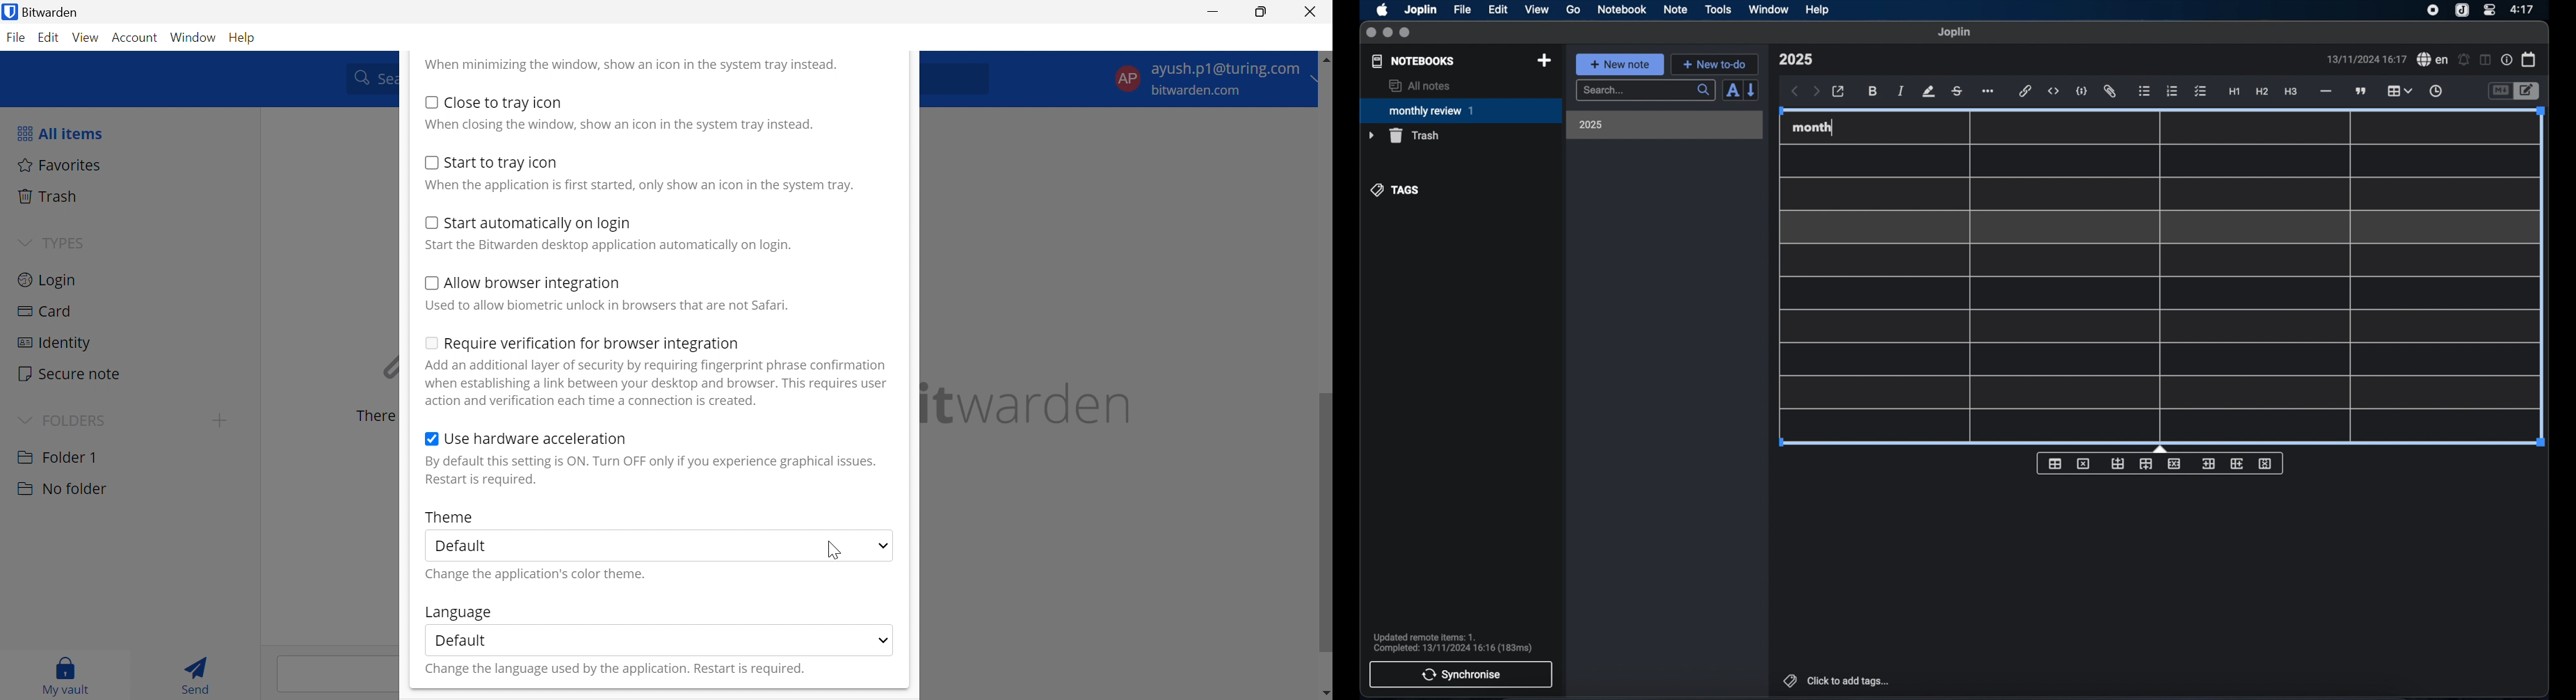  Describe the element at coordinates (429, 342) in the screenshot. I see `Checkbox` at that location.